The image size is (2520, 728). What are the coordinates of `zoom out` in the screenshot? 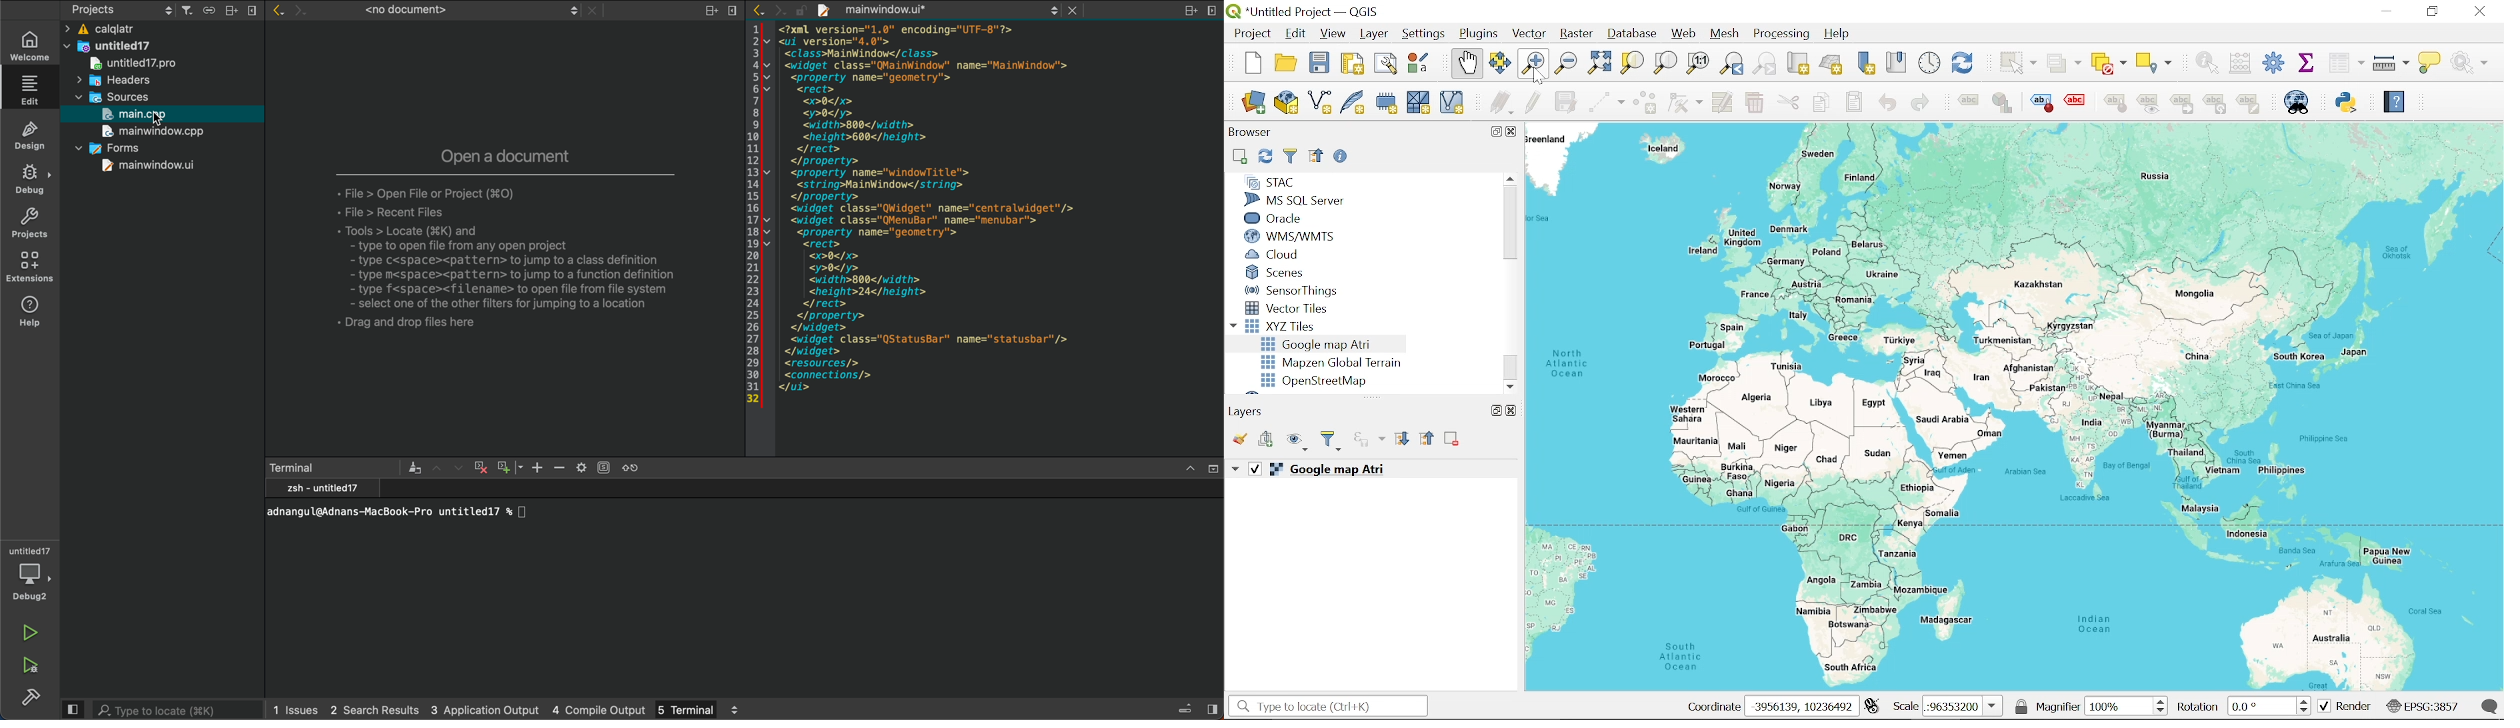 It's located at (560, 468).